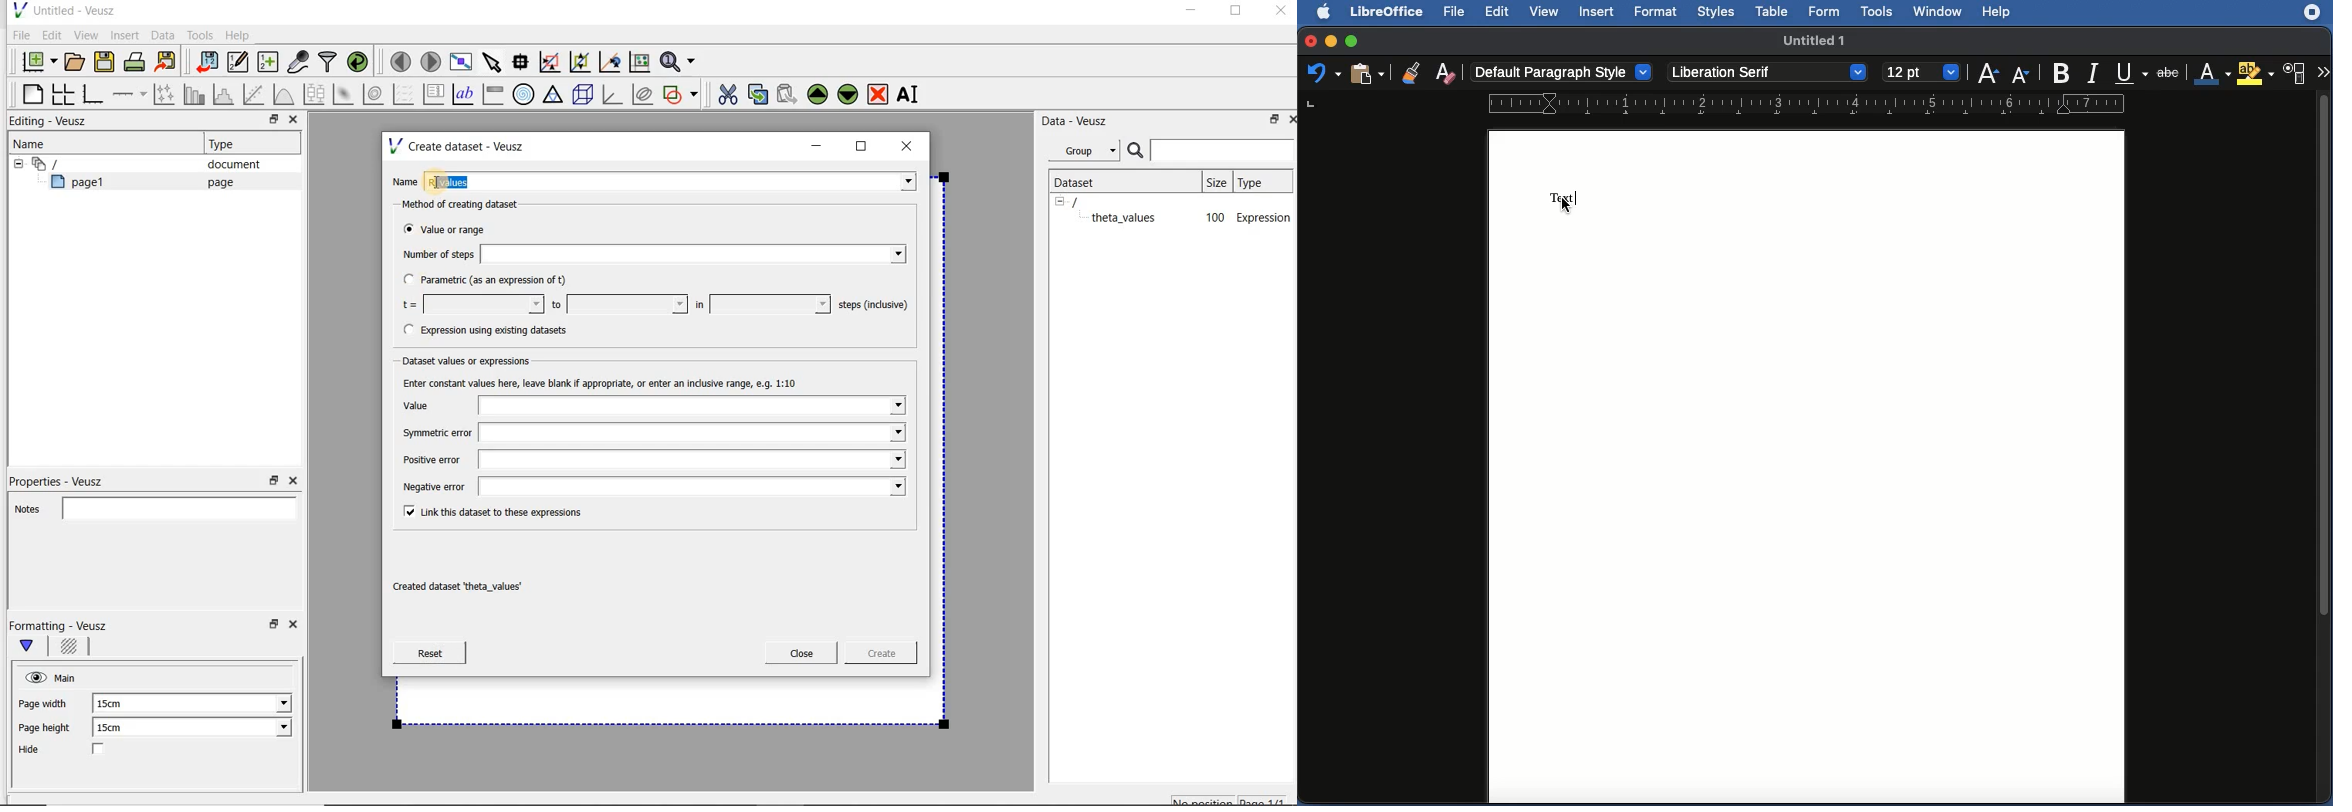 The height and width of the screenshot is (812, 2352). What do you see at coordinates (84, 185) in the screenshot?
I see `page1` at bounding box center [84, 185].